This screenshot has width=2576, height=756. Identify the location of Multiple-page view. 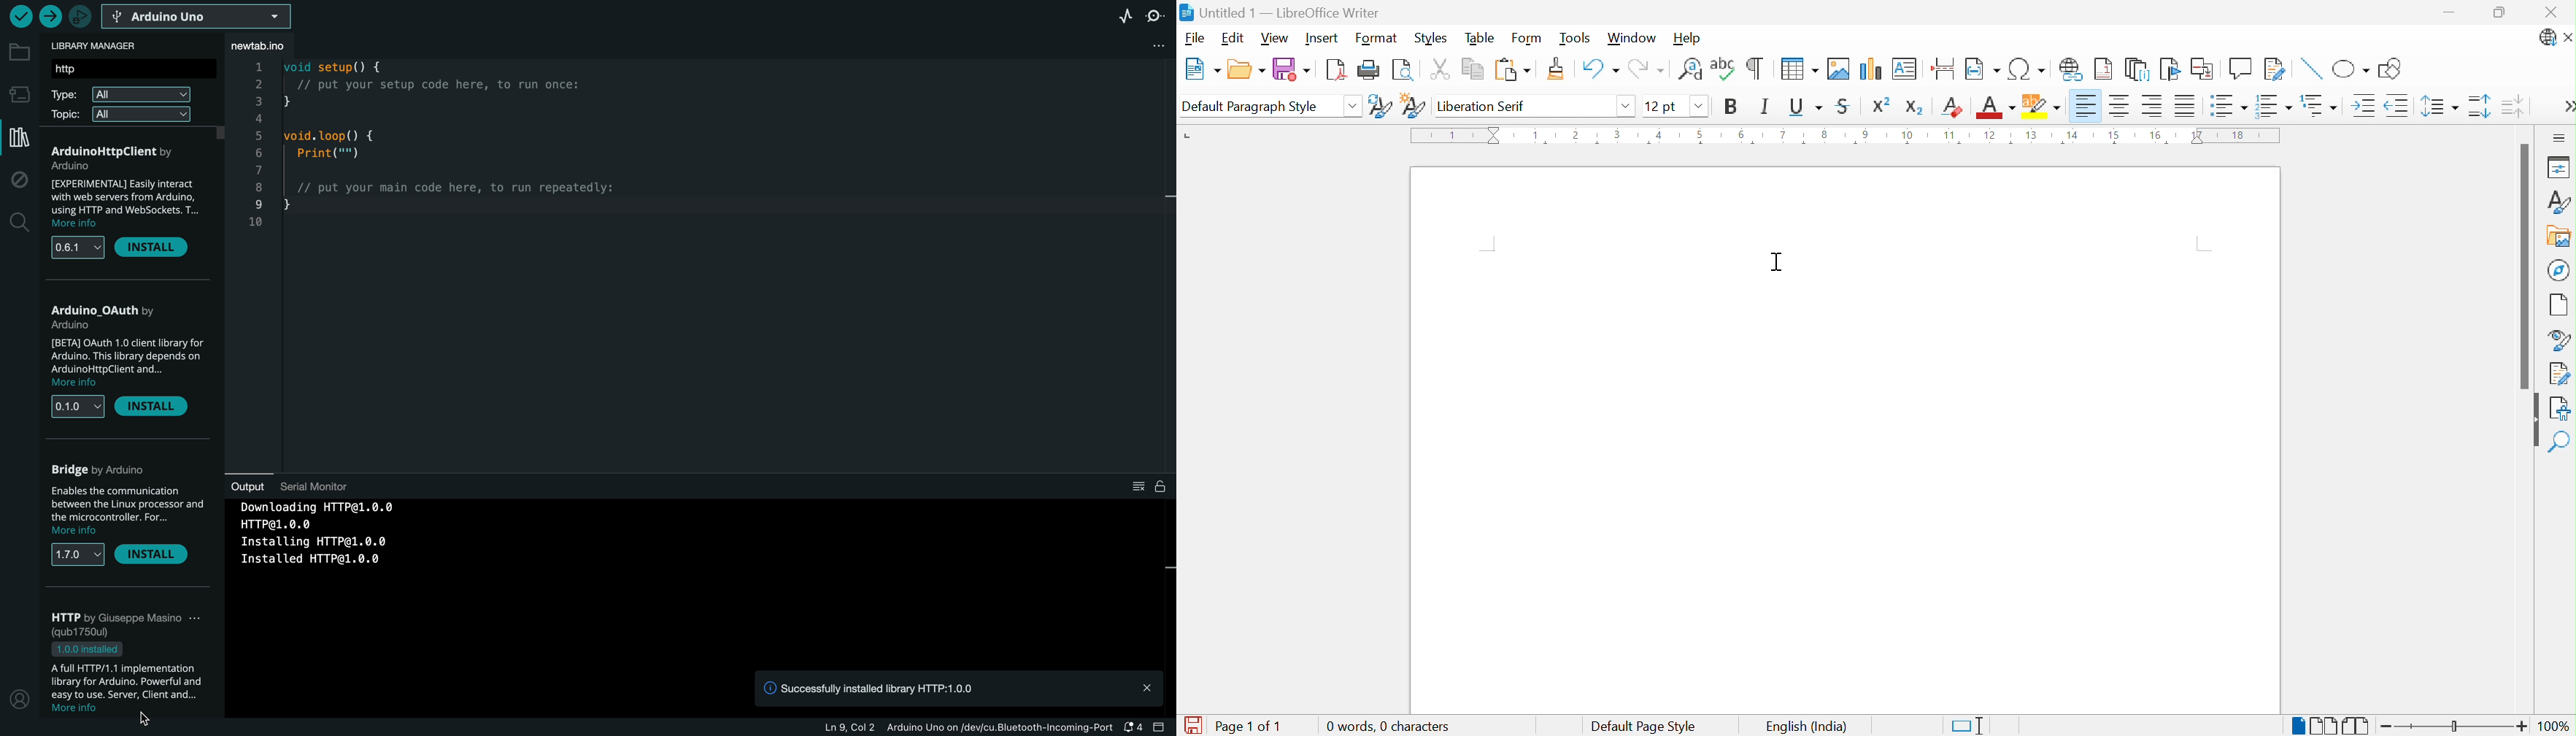
(2325, 725).